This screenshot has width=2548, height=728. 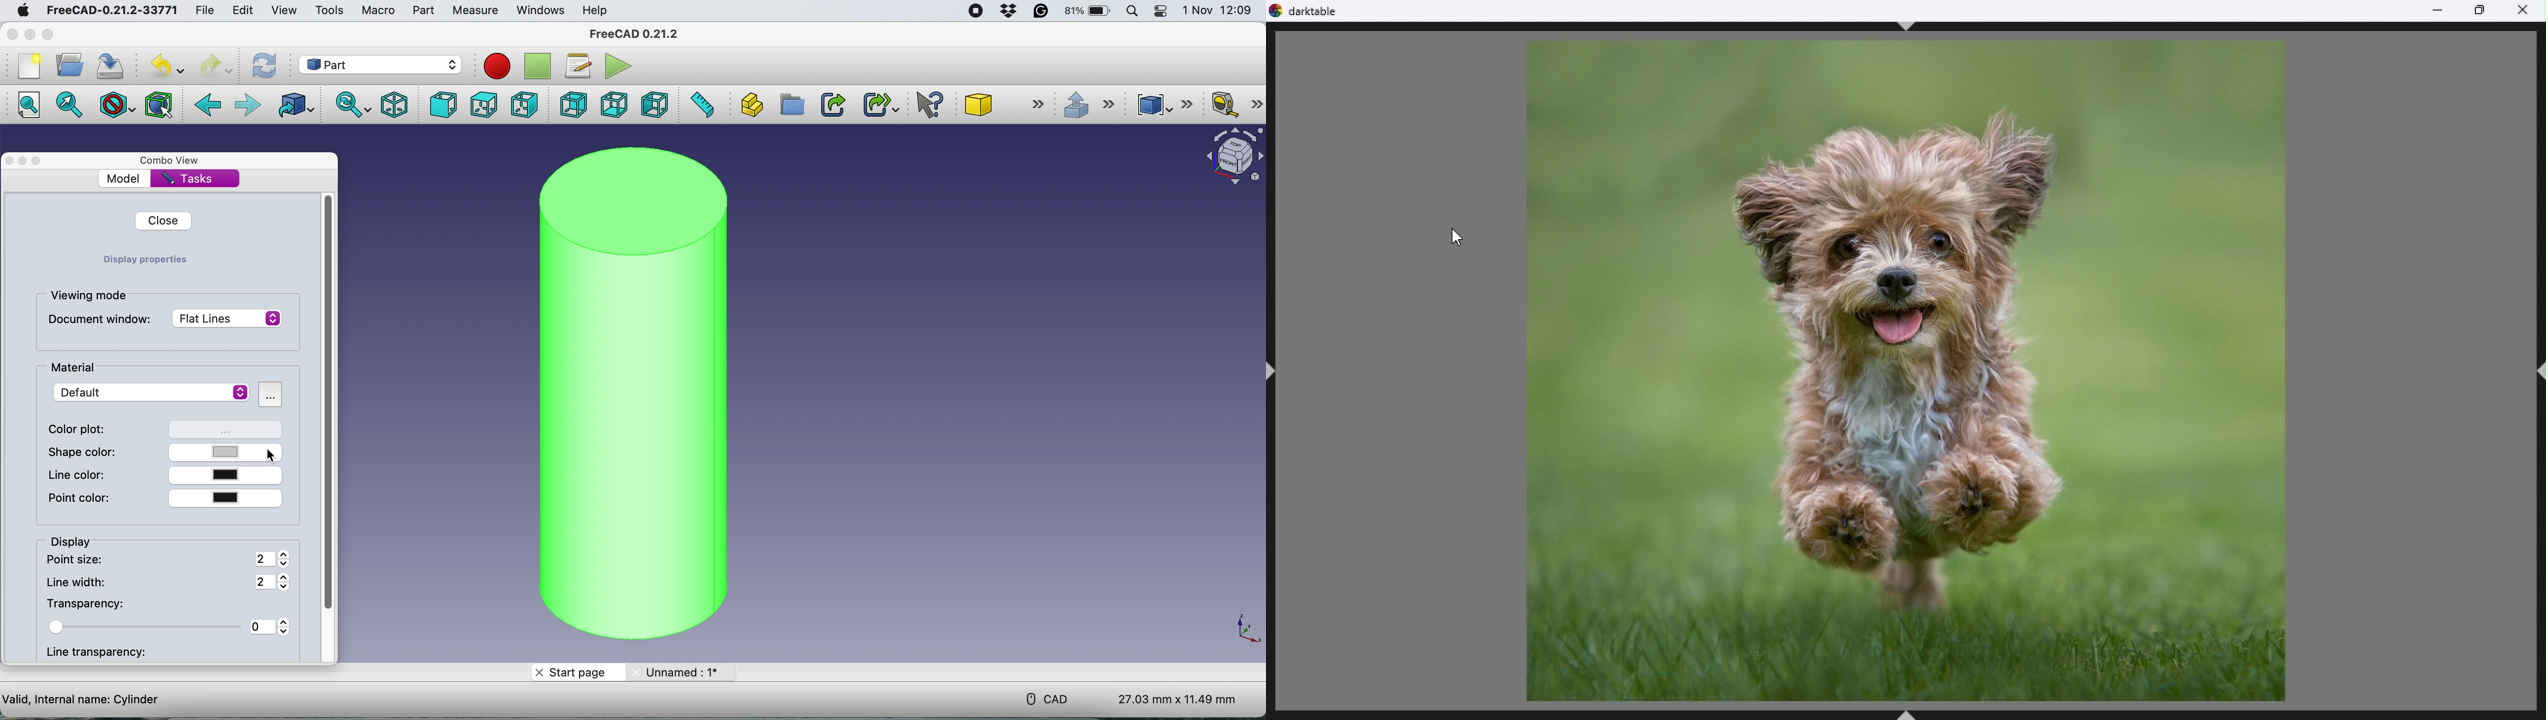 I want to click on make link, so click(x=833, y=106).